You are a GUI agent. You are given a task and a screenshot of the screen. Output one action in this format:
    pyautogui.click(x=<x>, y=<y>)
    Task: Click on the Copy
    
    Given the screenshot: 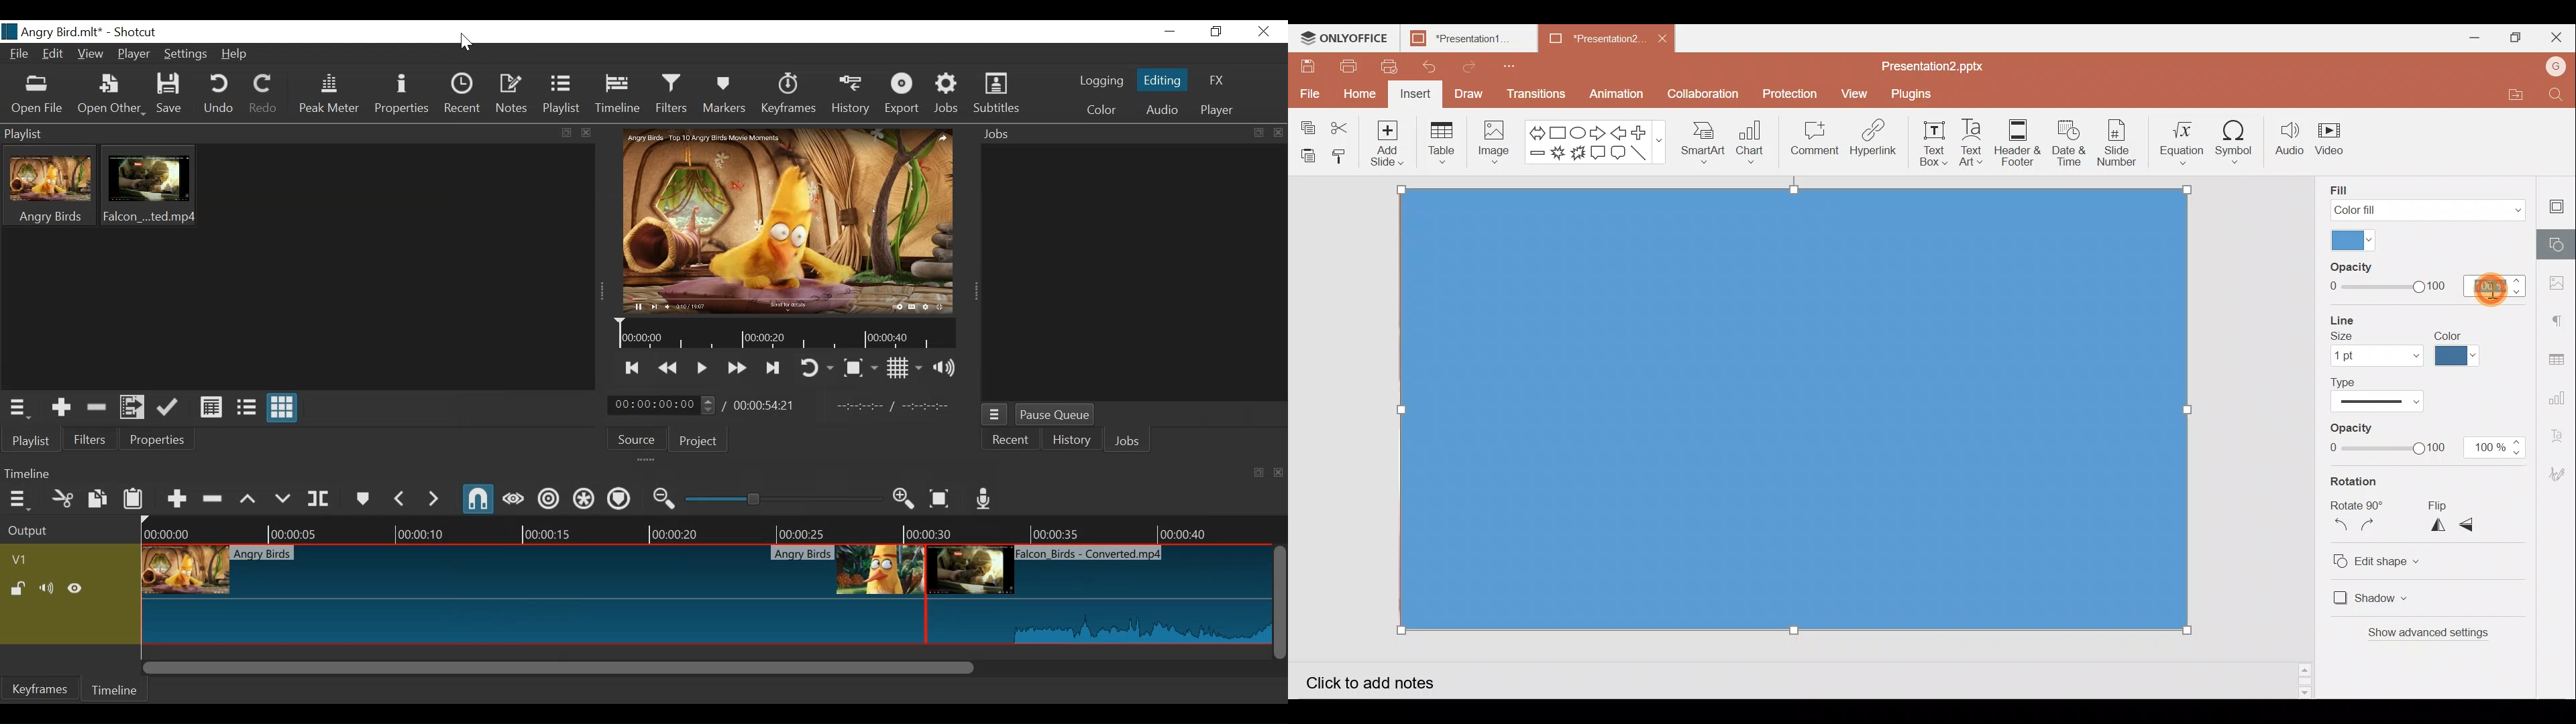 What is the action you would take?
    pyautogui.click(x=1307, y=121)
    